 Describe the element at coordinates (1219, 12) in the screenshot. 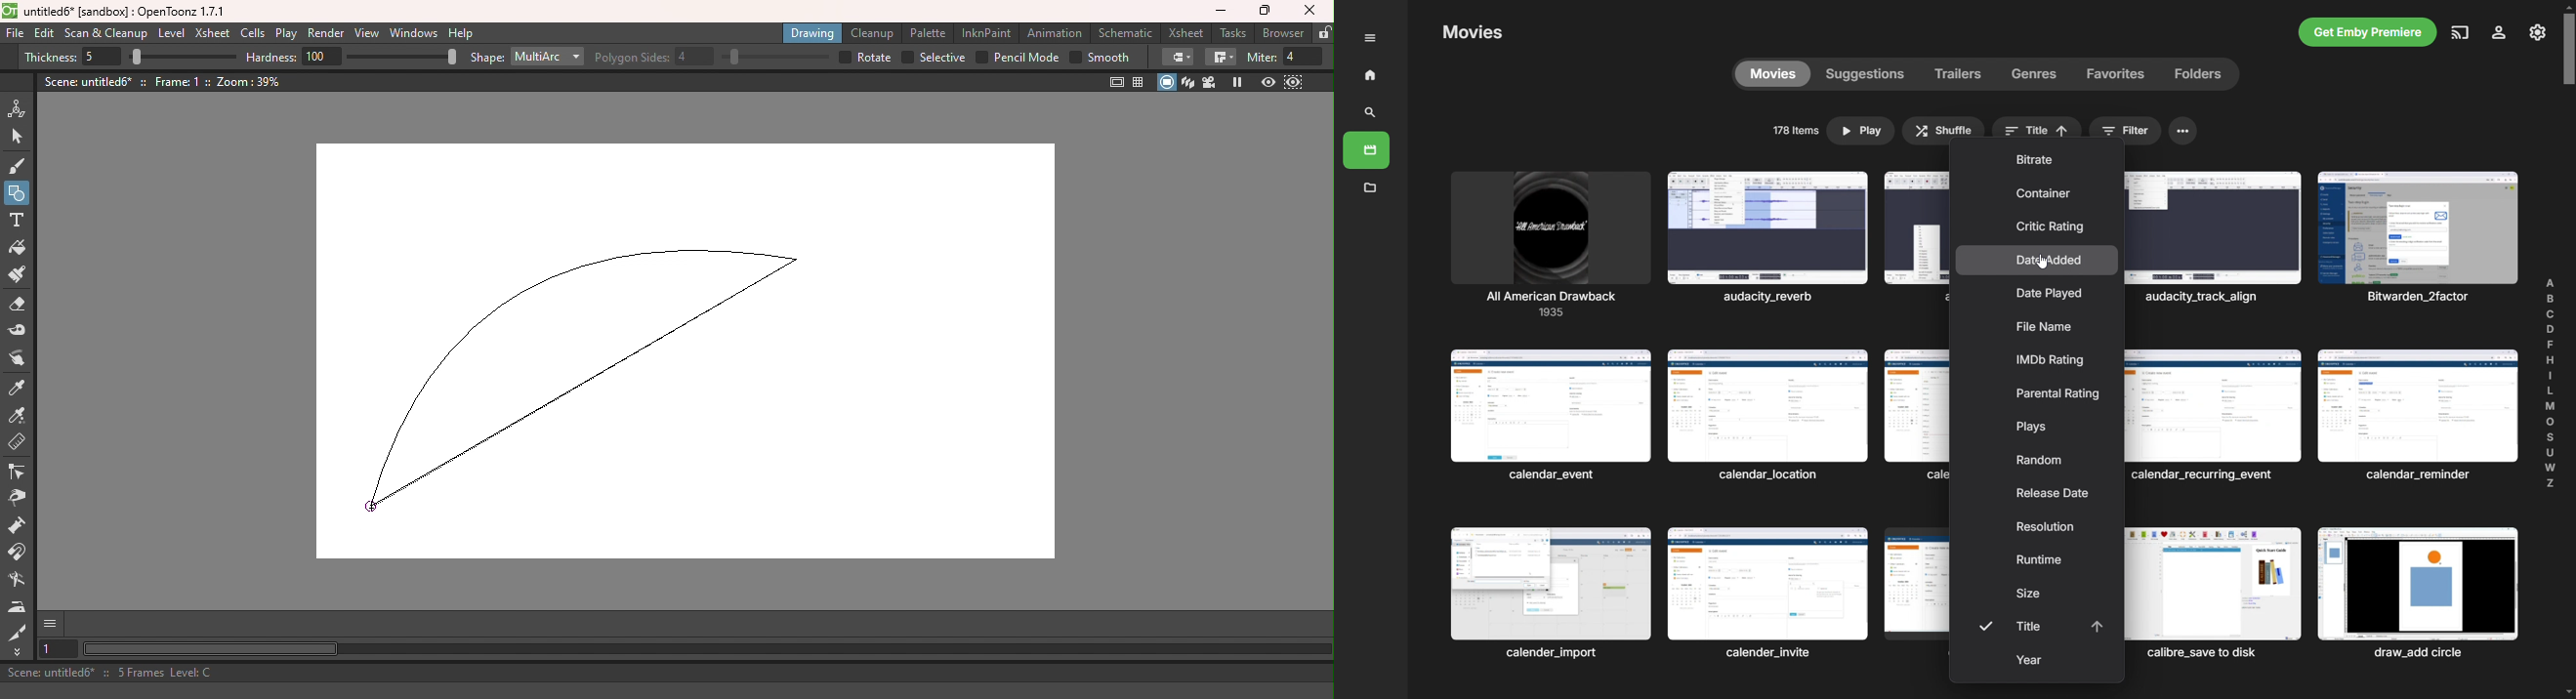

I see `Minimize` at that location.